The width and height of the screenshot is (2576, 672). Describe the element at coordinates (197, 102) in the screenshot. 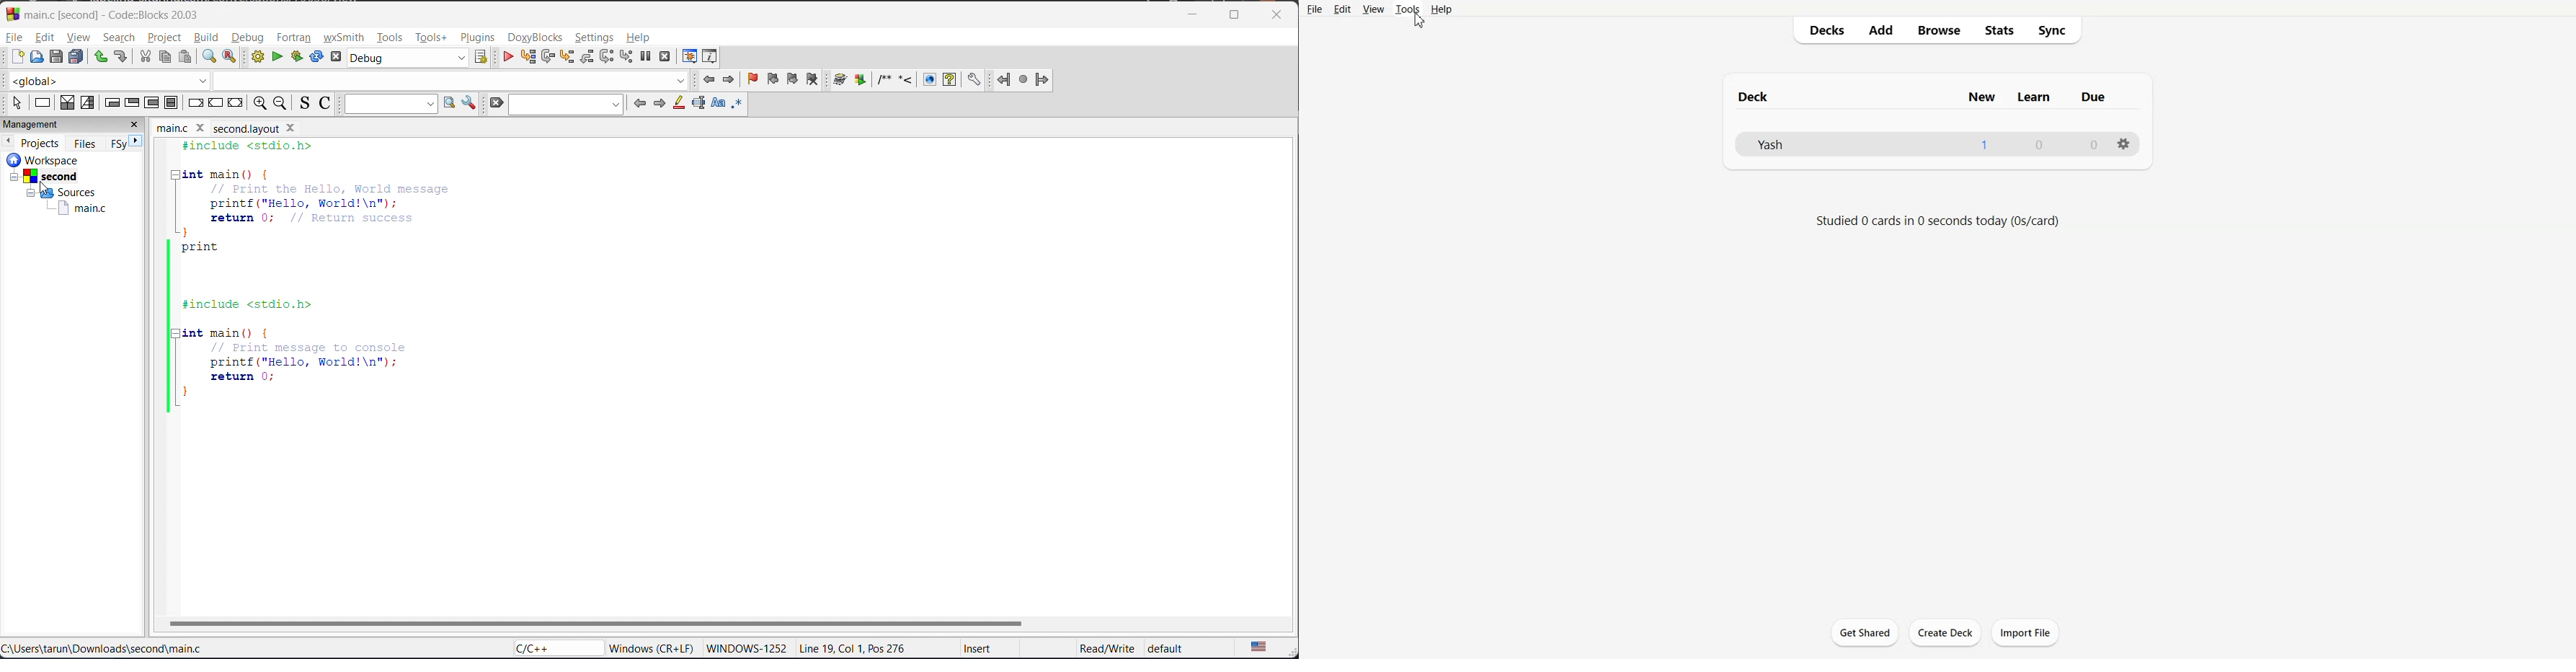

I see `break instruction` at that location.